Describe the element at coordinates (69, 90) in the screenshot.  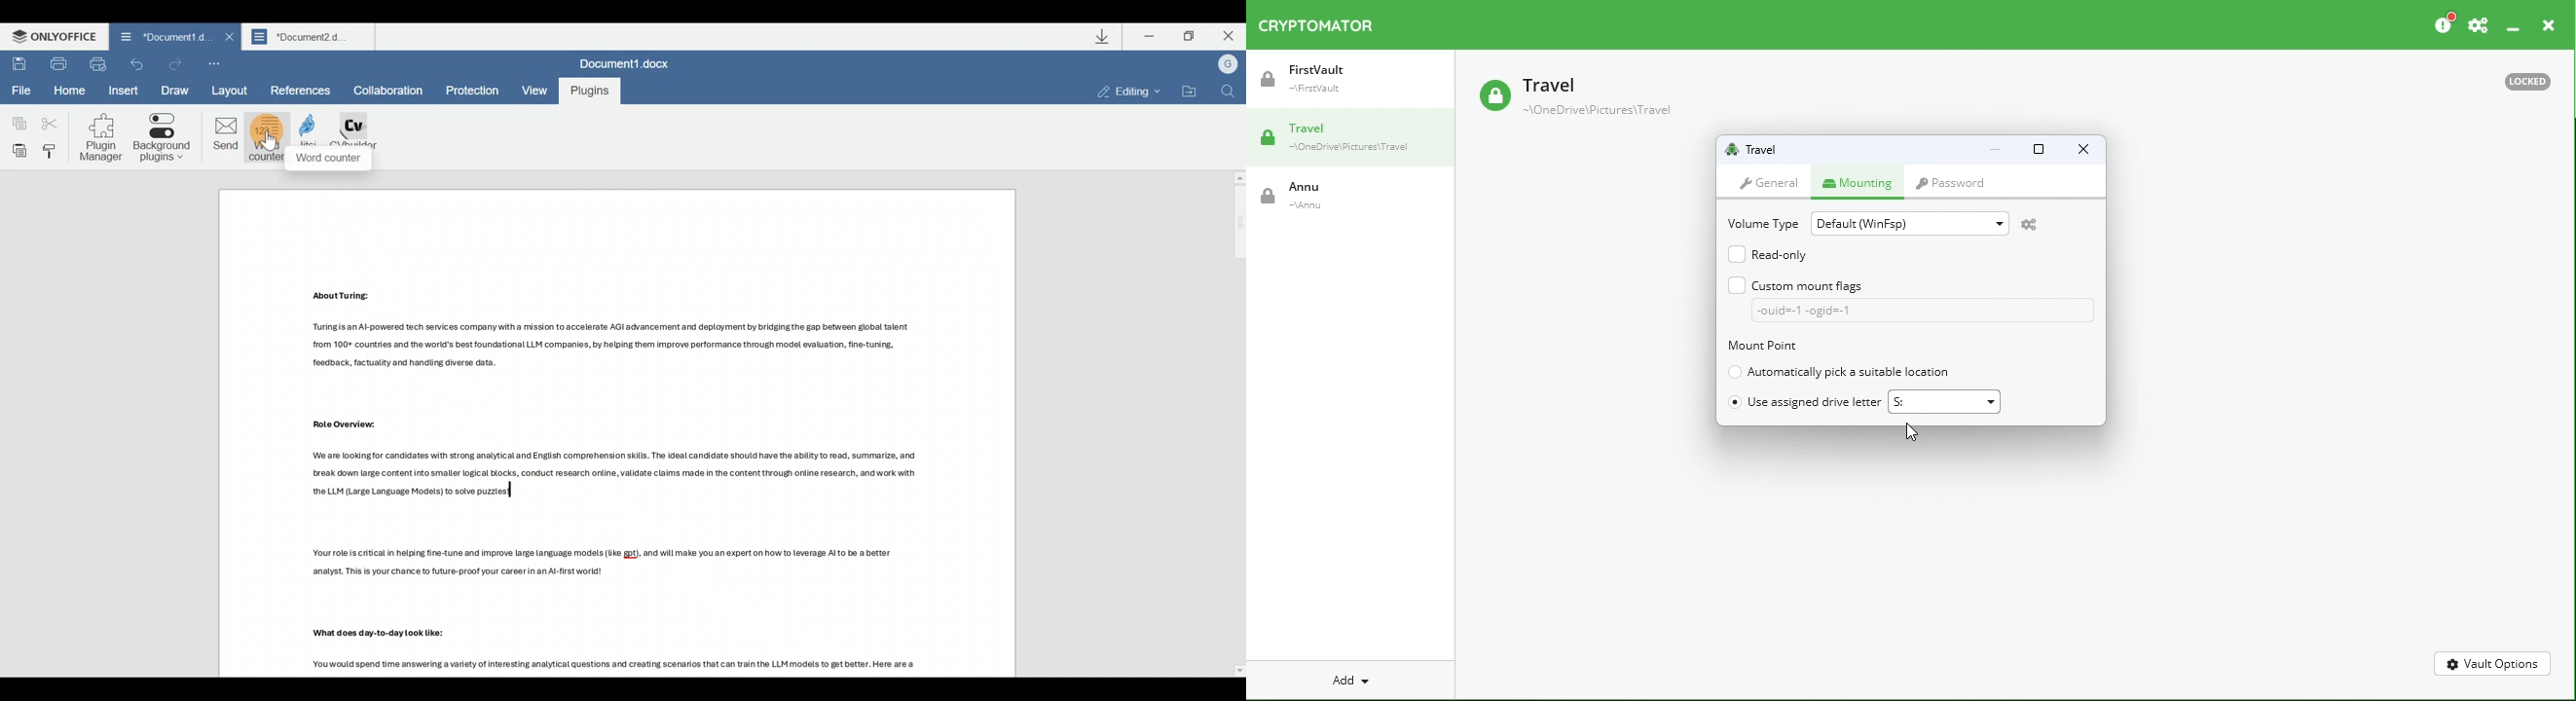
I see `Home` at that location.